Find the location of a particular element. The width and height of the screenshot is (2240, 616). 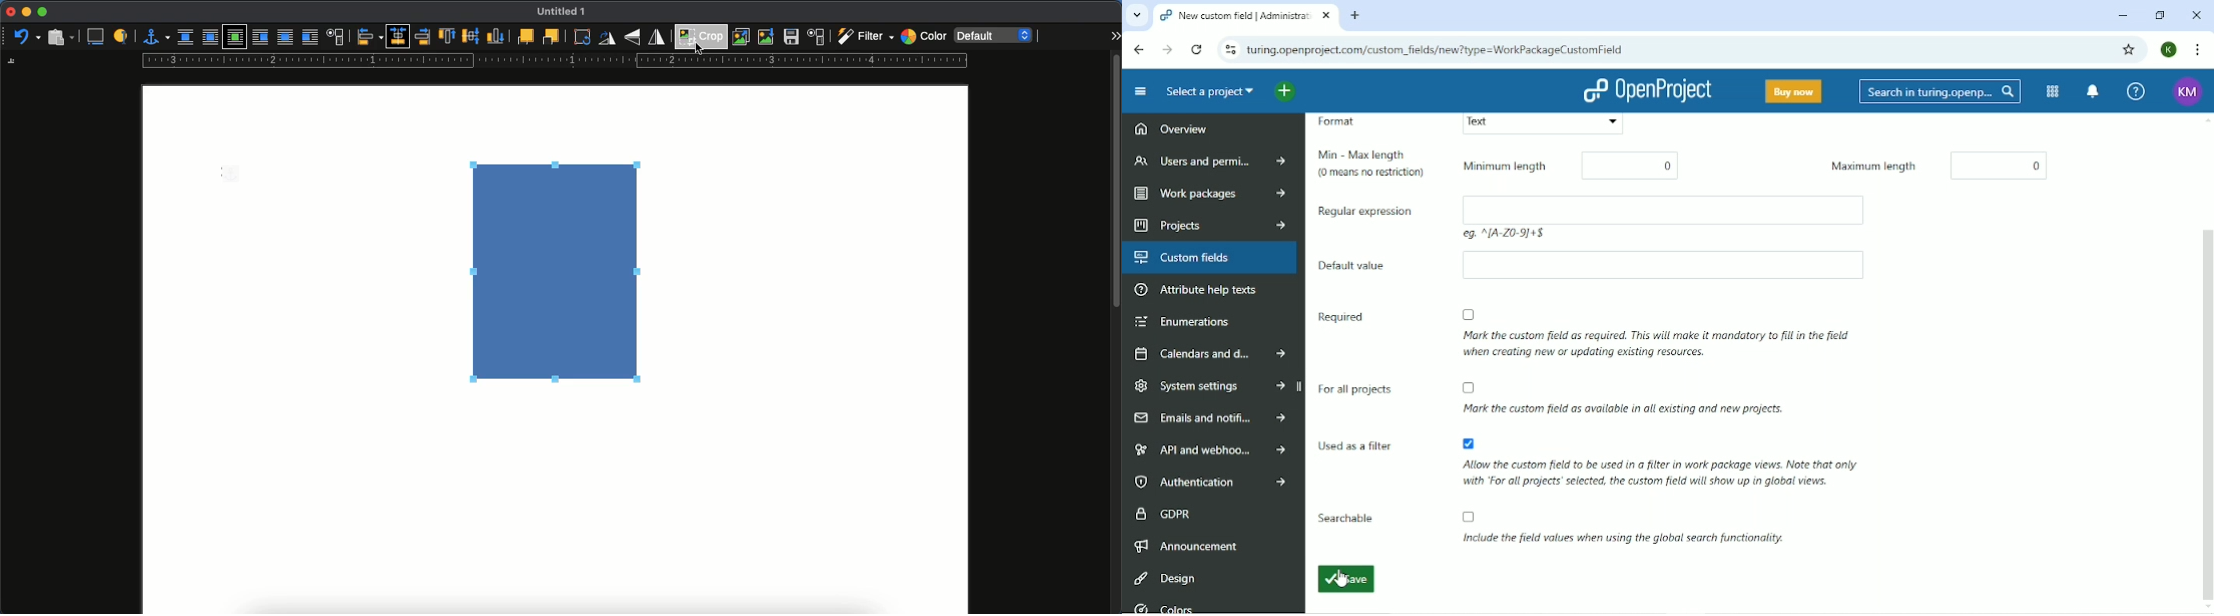

Projects is located at coordinates (1207, 225).